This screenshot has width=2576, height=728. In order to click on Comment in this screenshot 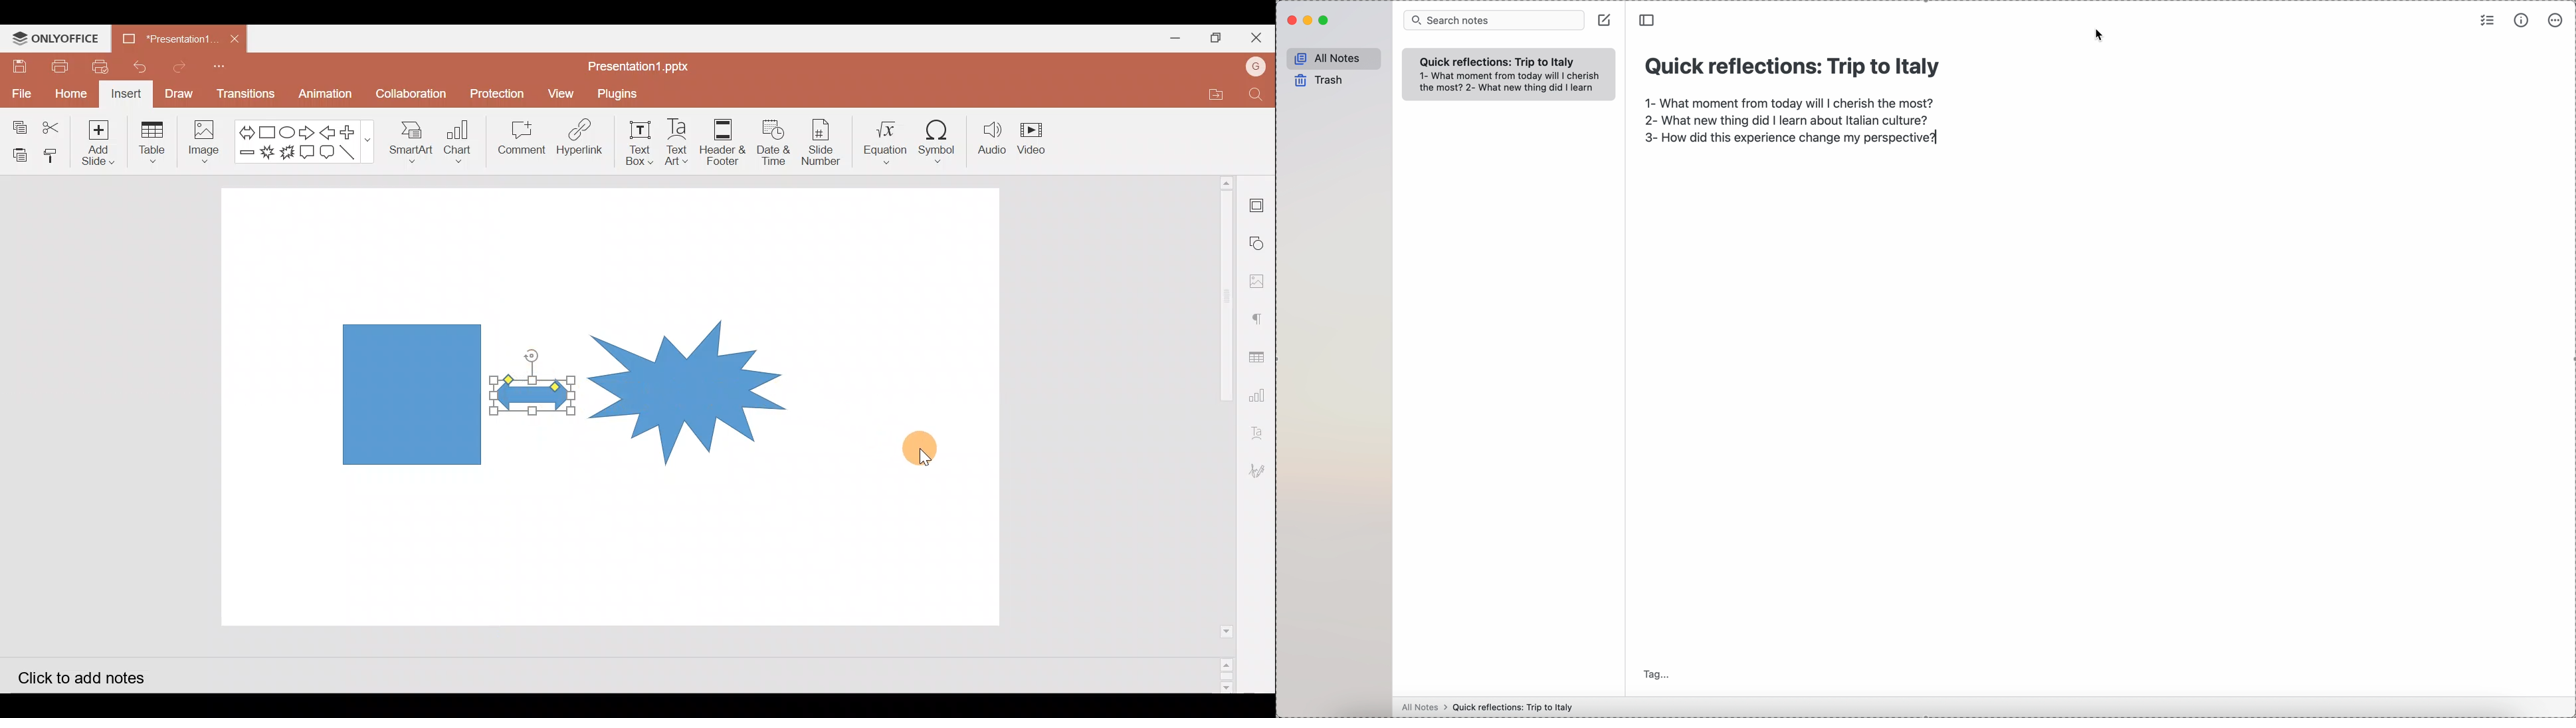, I will do `click(522, 140)`.